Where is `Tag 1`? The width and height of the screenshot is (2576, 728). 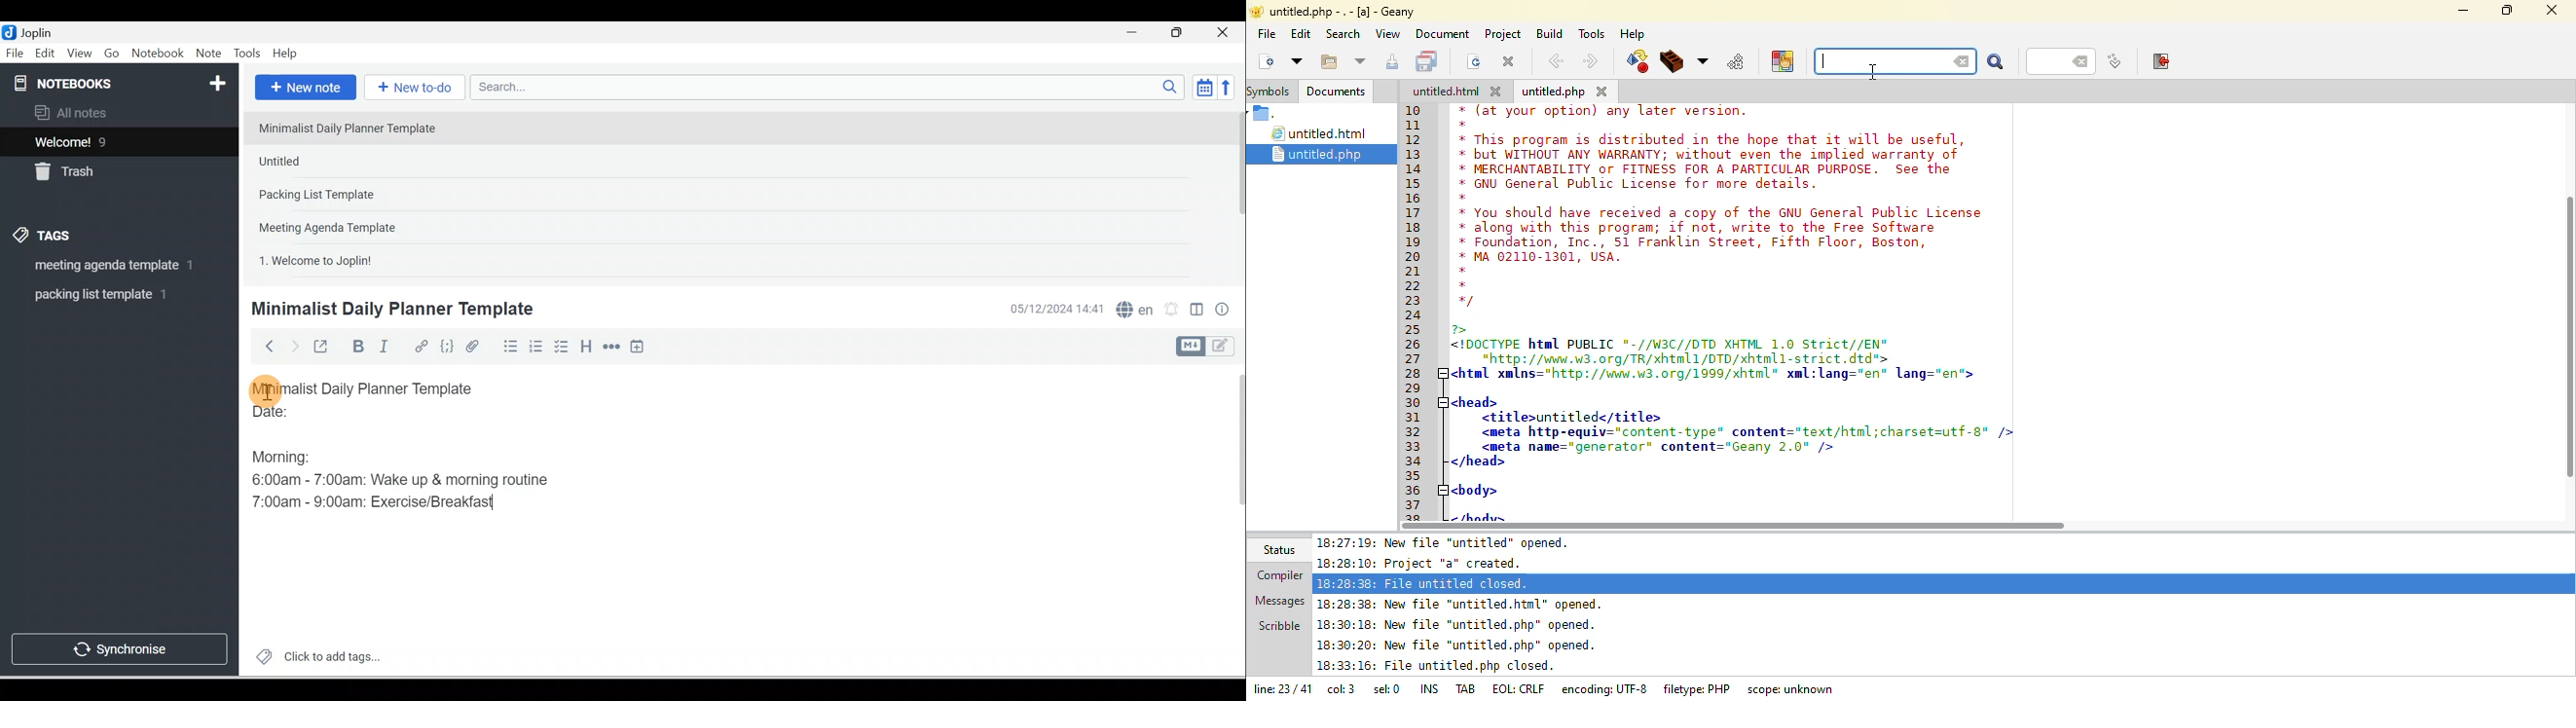
Tag 1 is located at coordinates (102, 266).